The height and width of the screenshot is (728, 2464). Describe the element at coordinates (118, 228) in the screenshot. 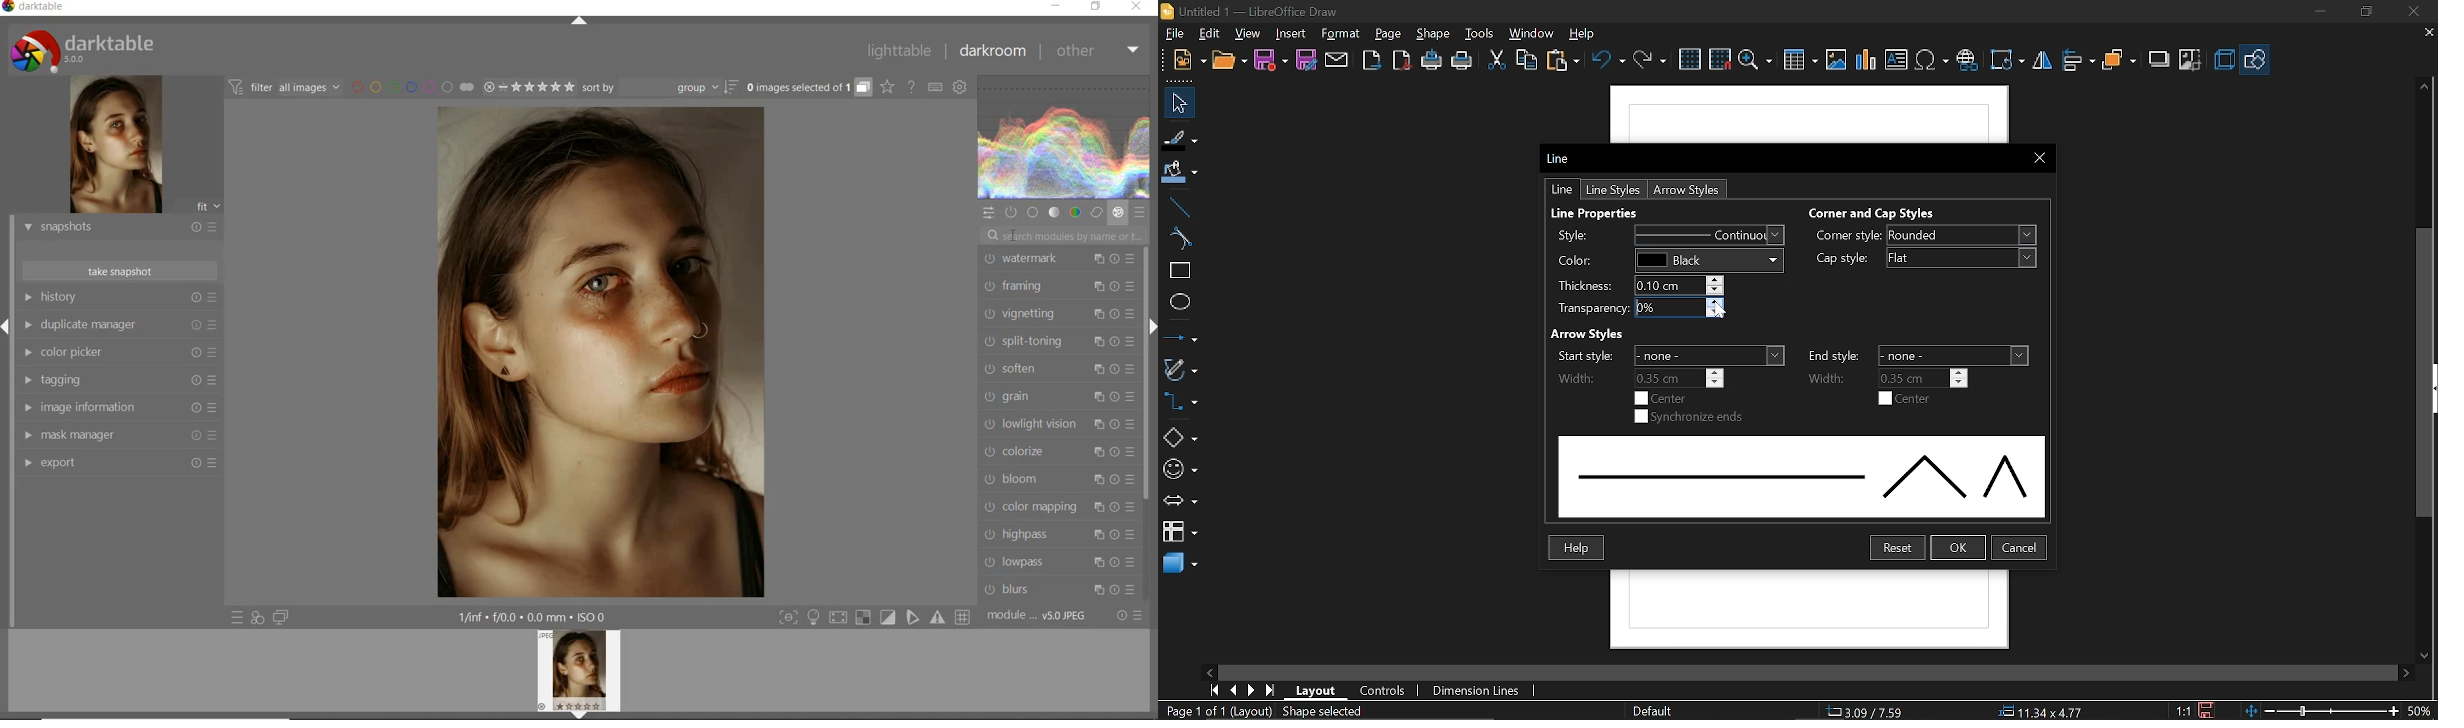

I see `snapshots` at that location.